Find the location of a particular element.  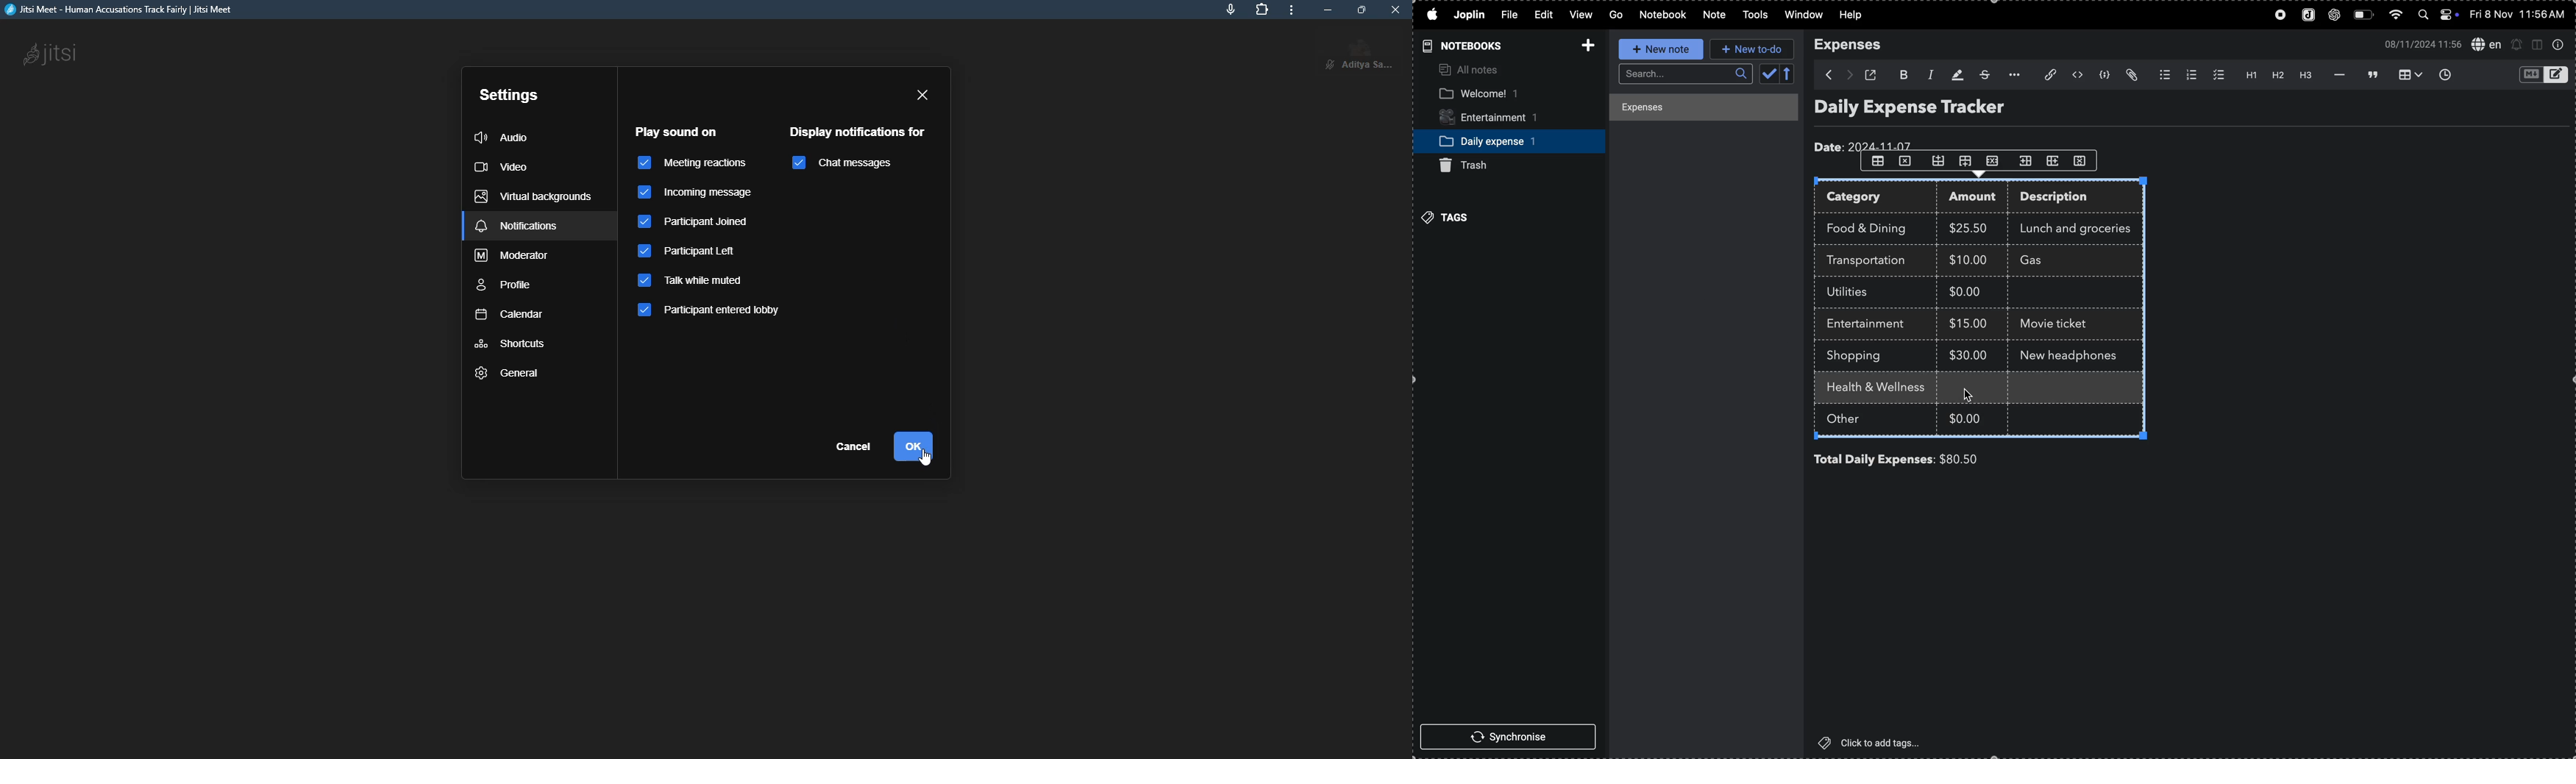

joplin is located at coordinates (1471, 15).